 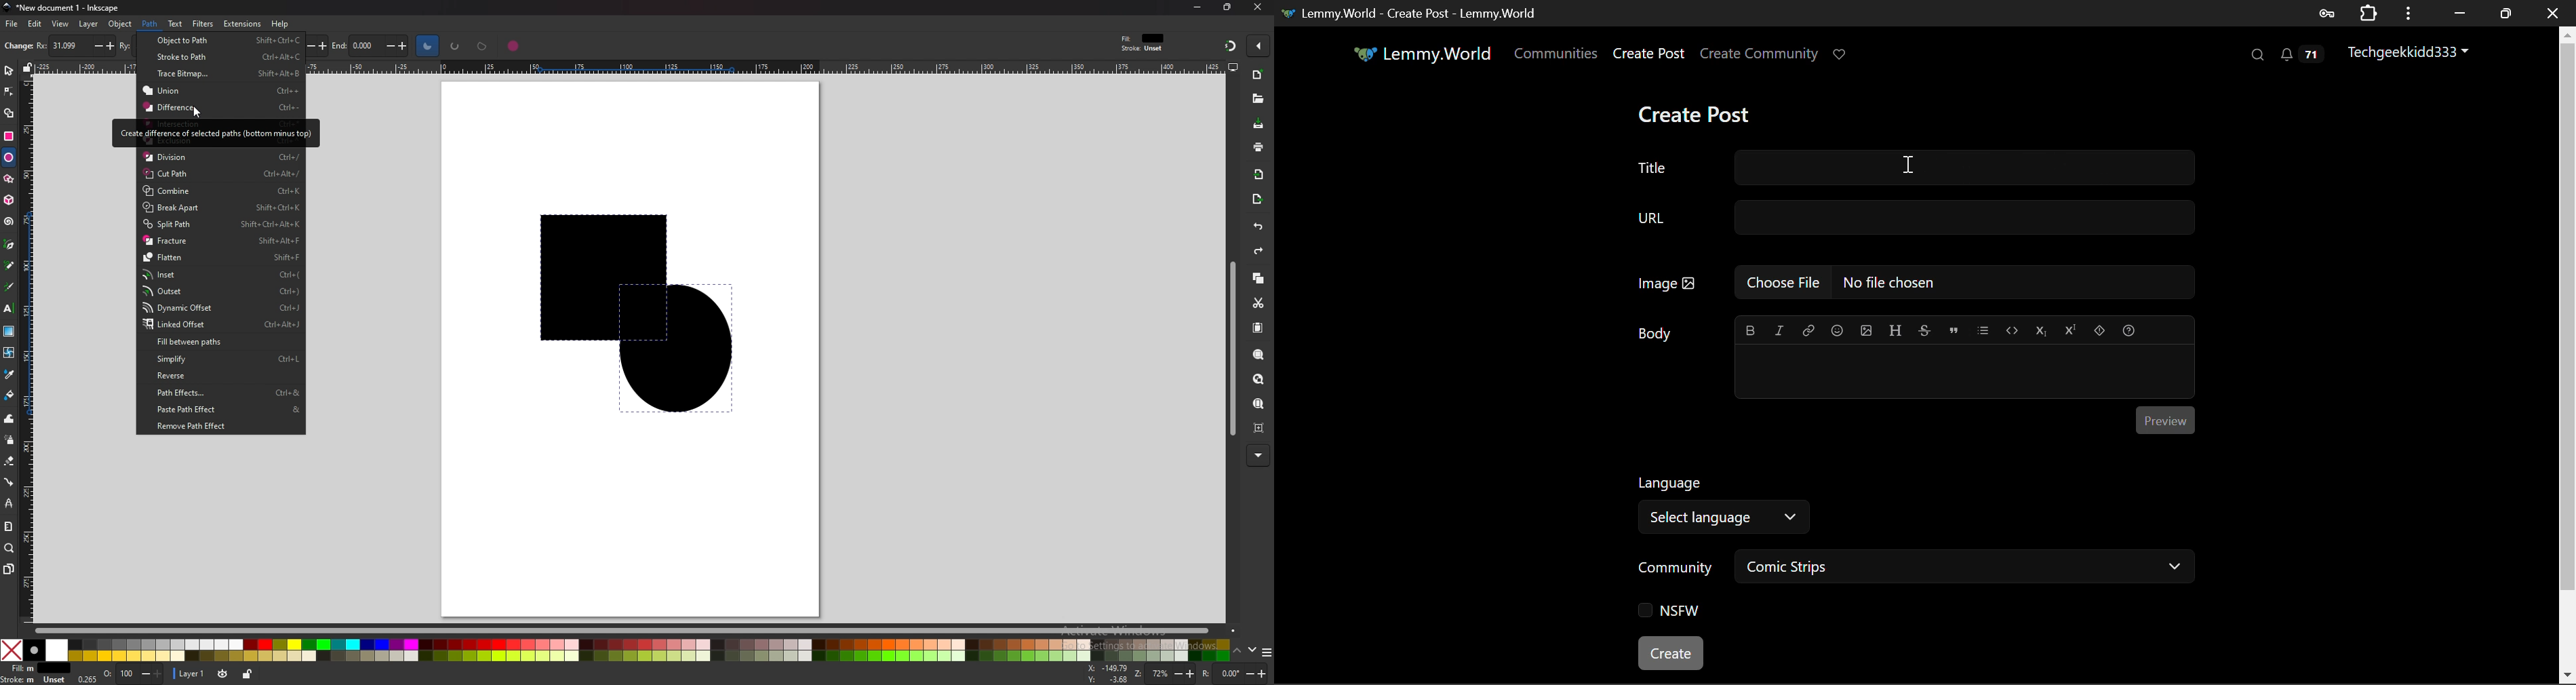 What do you see at coordinates (190, 674) in the screenshot?
I see `layer` at bounding box center [190, 674].